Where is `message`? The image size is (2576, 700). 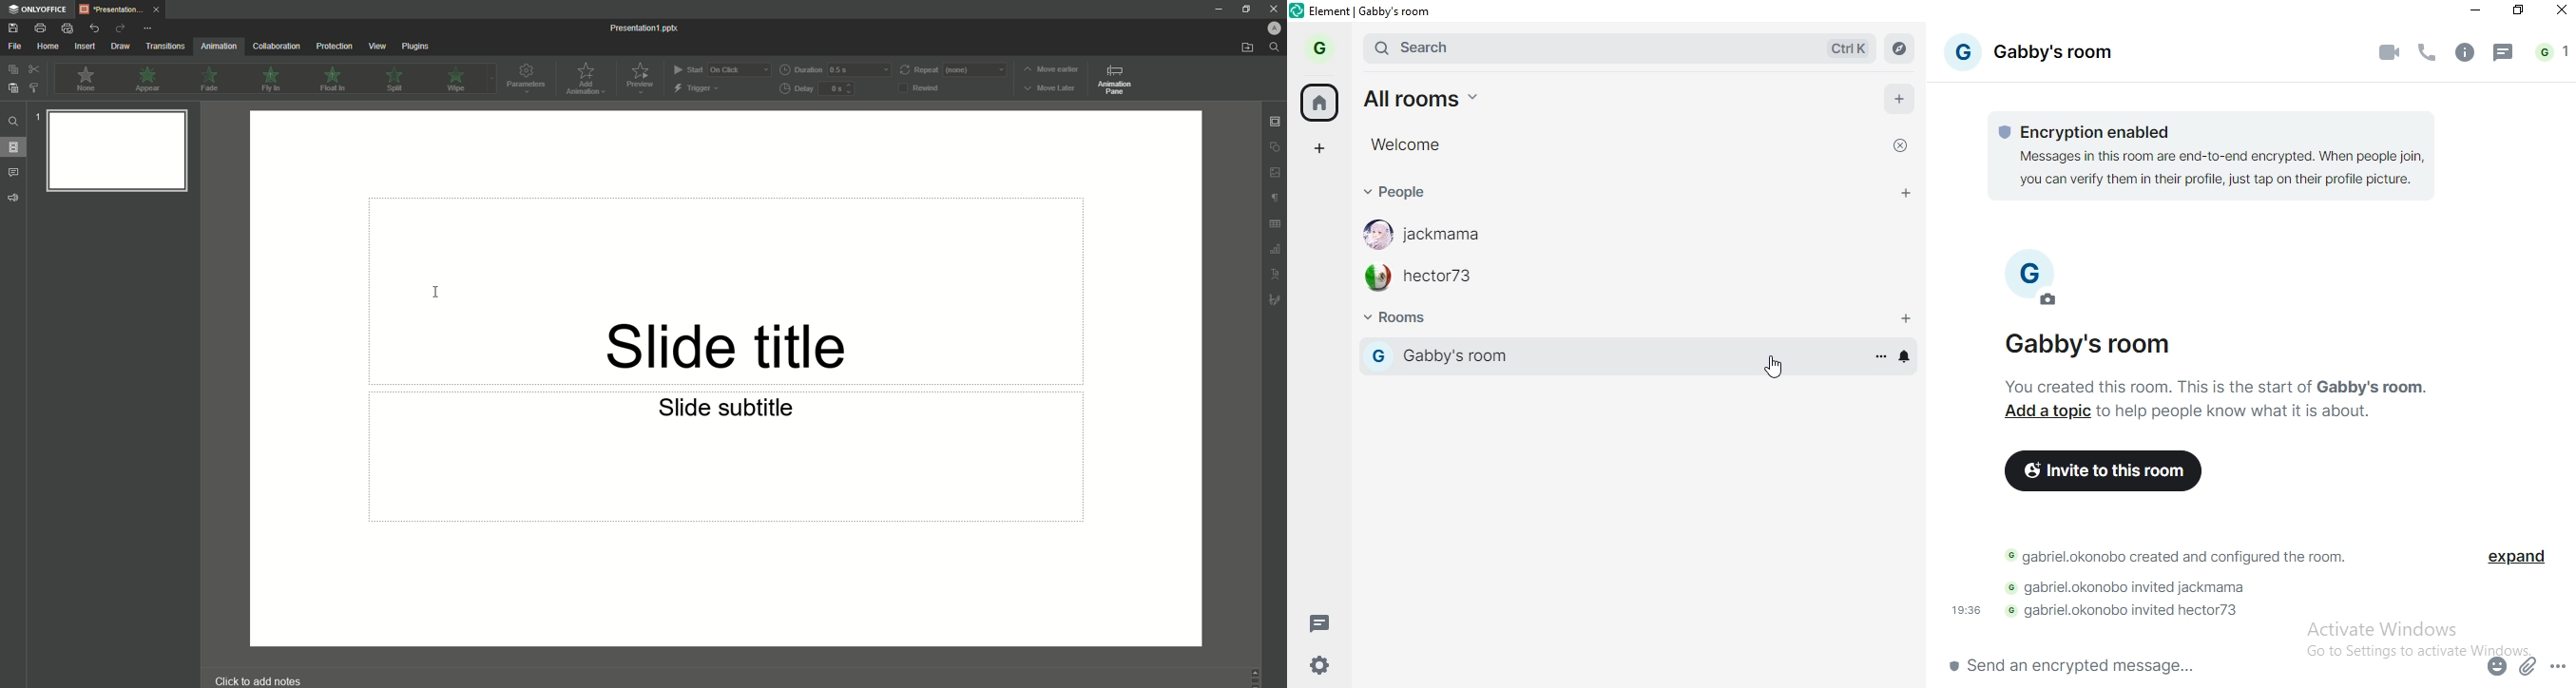 message is located at coordinates (2506, 54).